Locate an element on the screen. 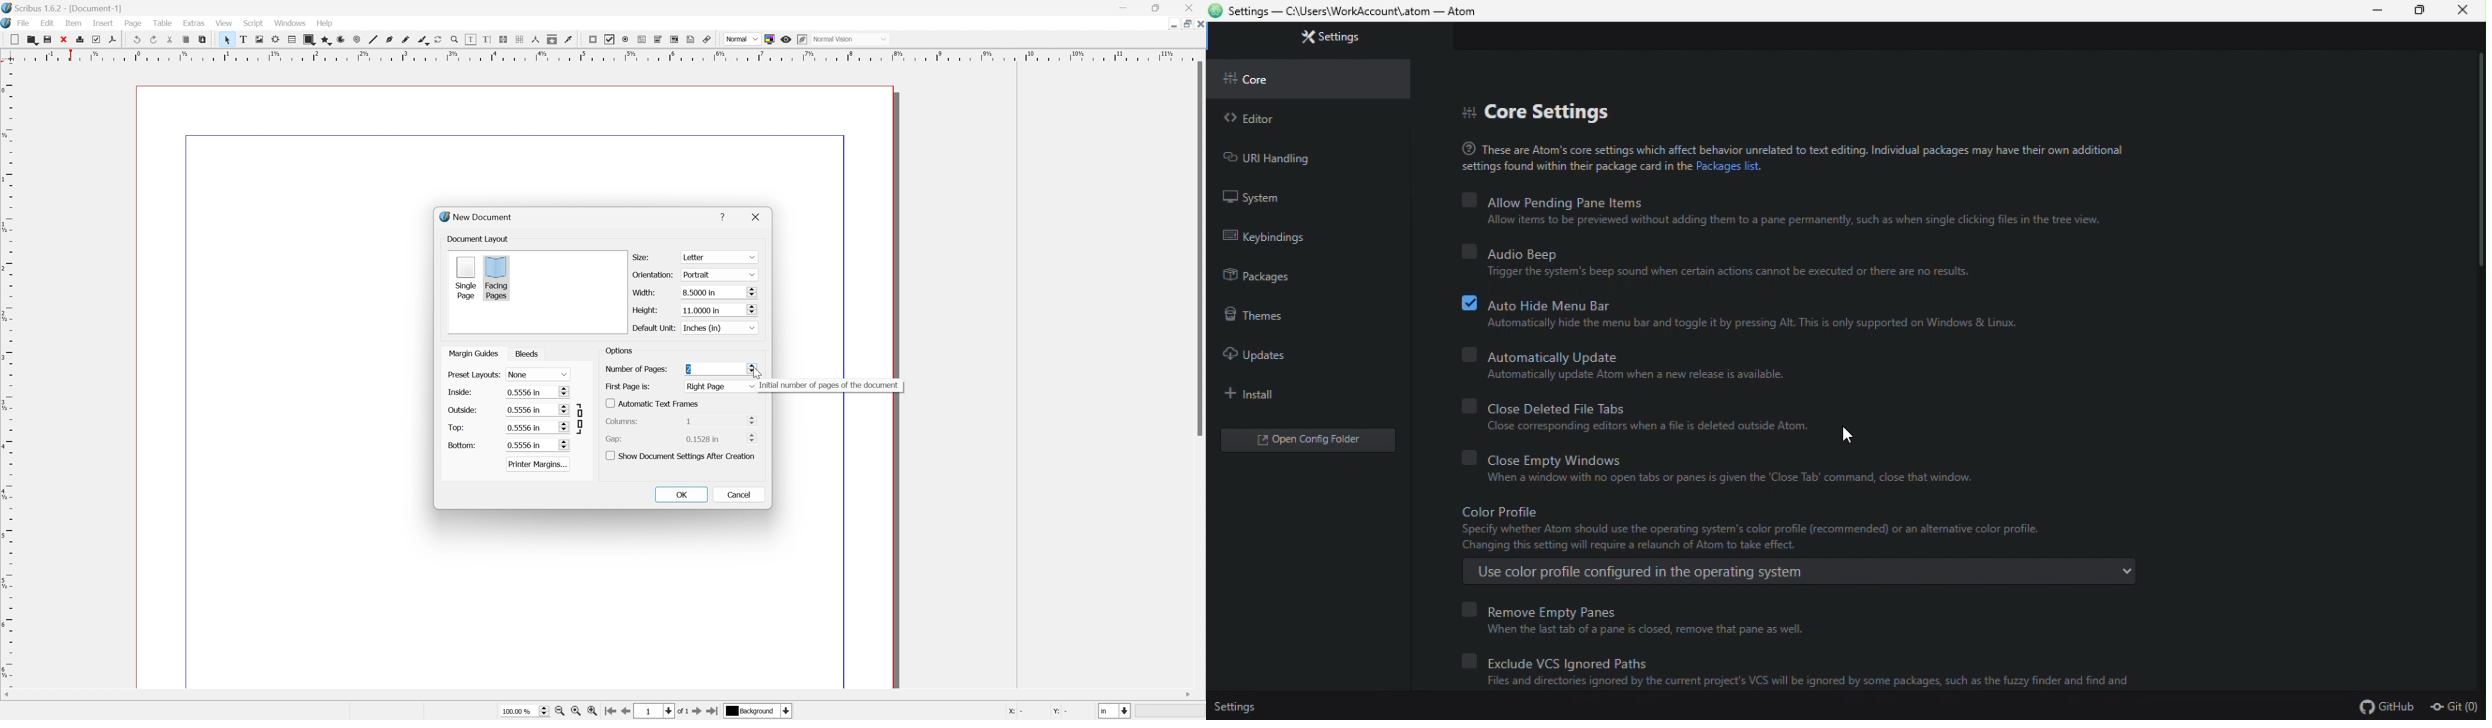  Open folder is located at coordinates (1298, 439).